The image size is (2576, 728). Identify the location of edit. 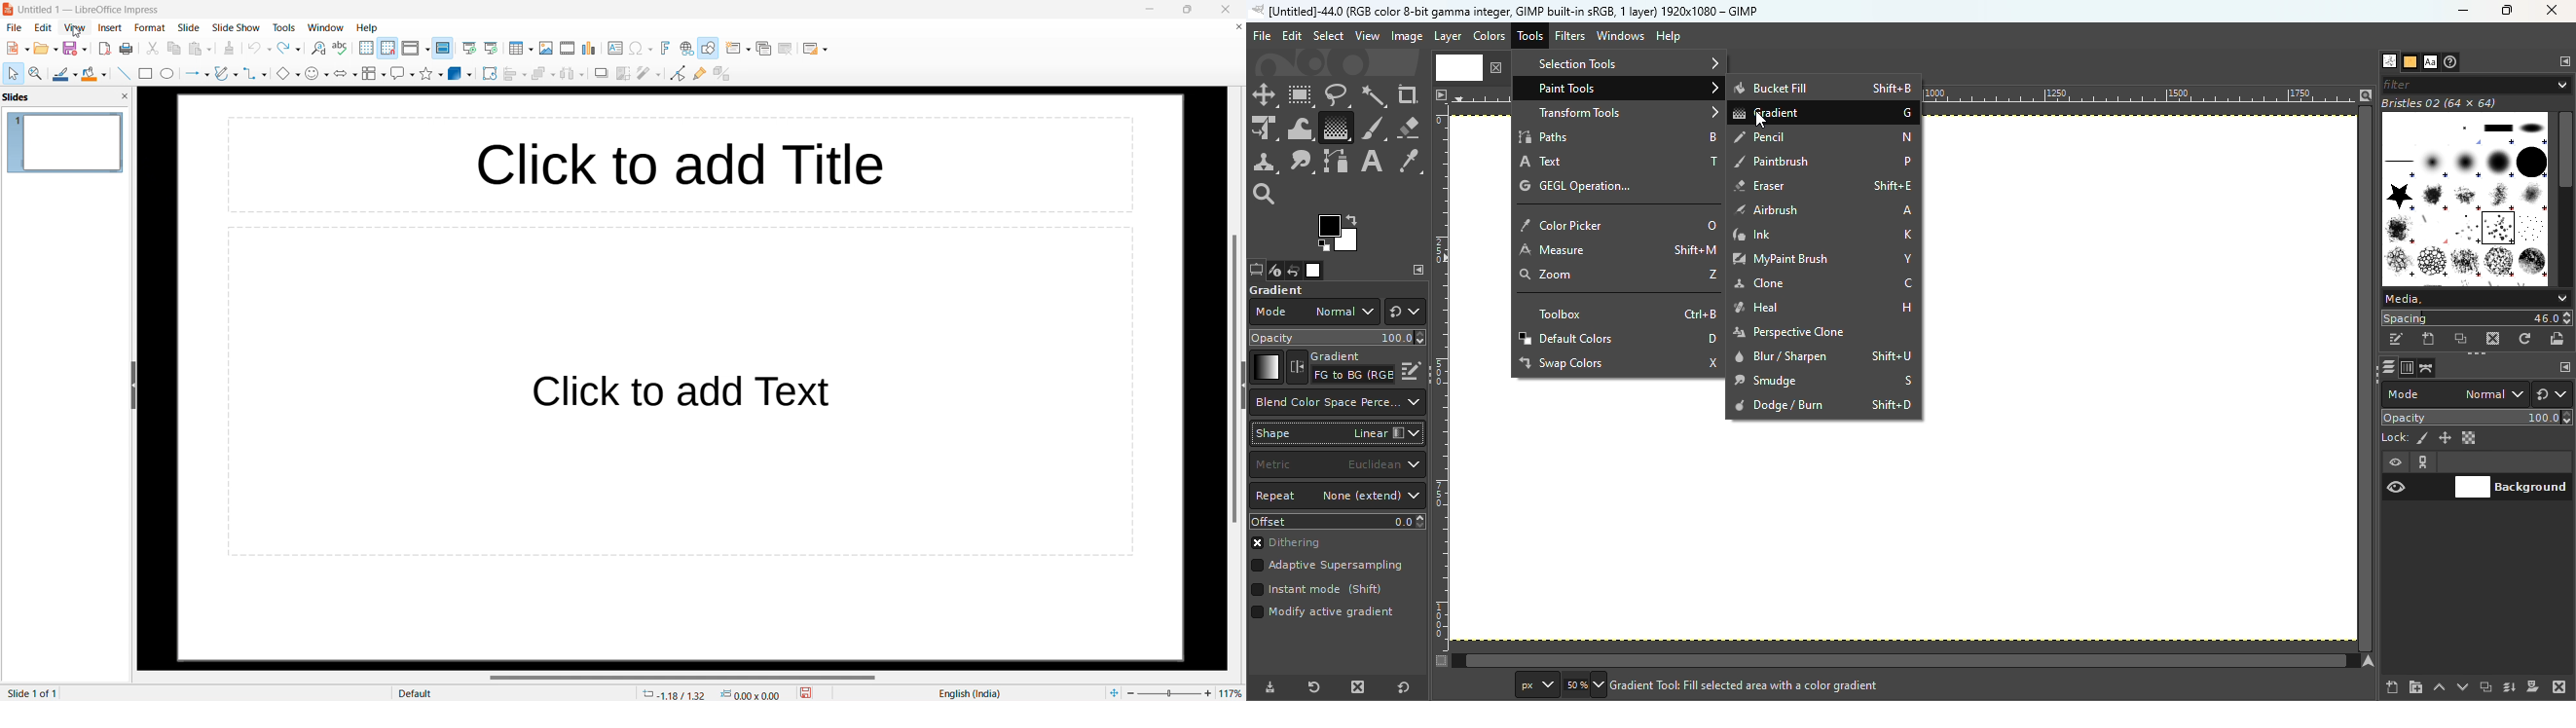
(43, 28).